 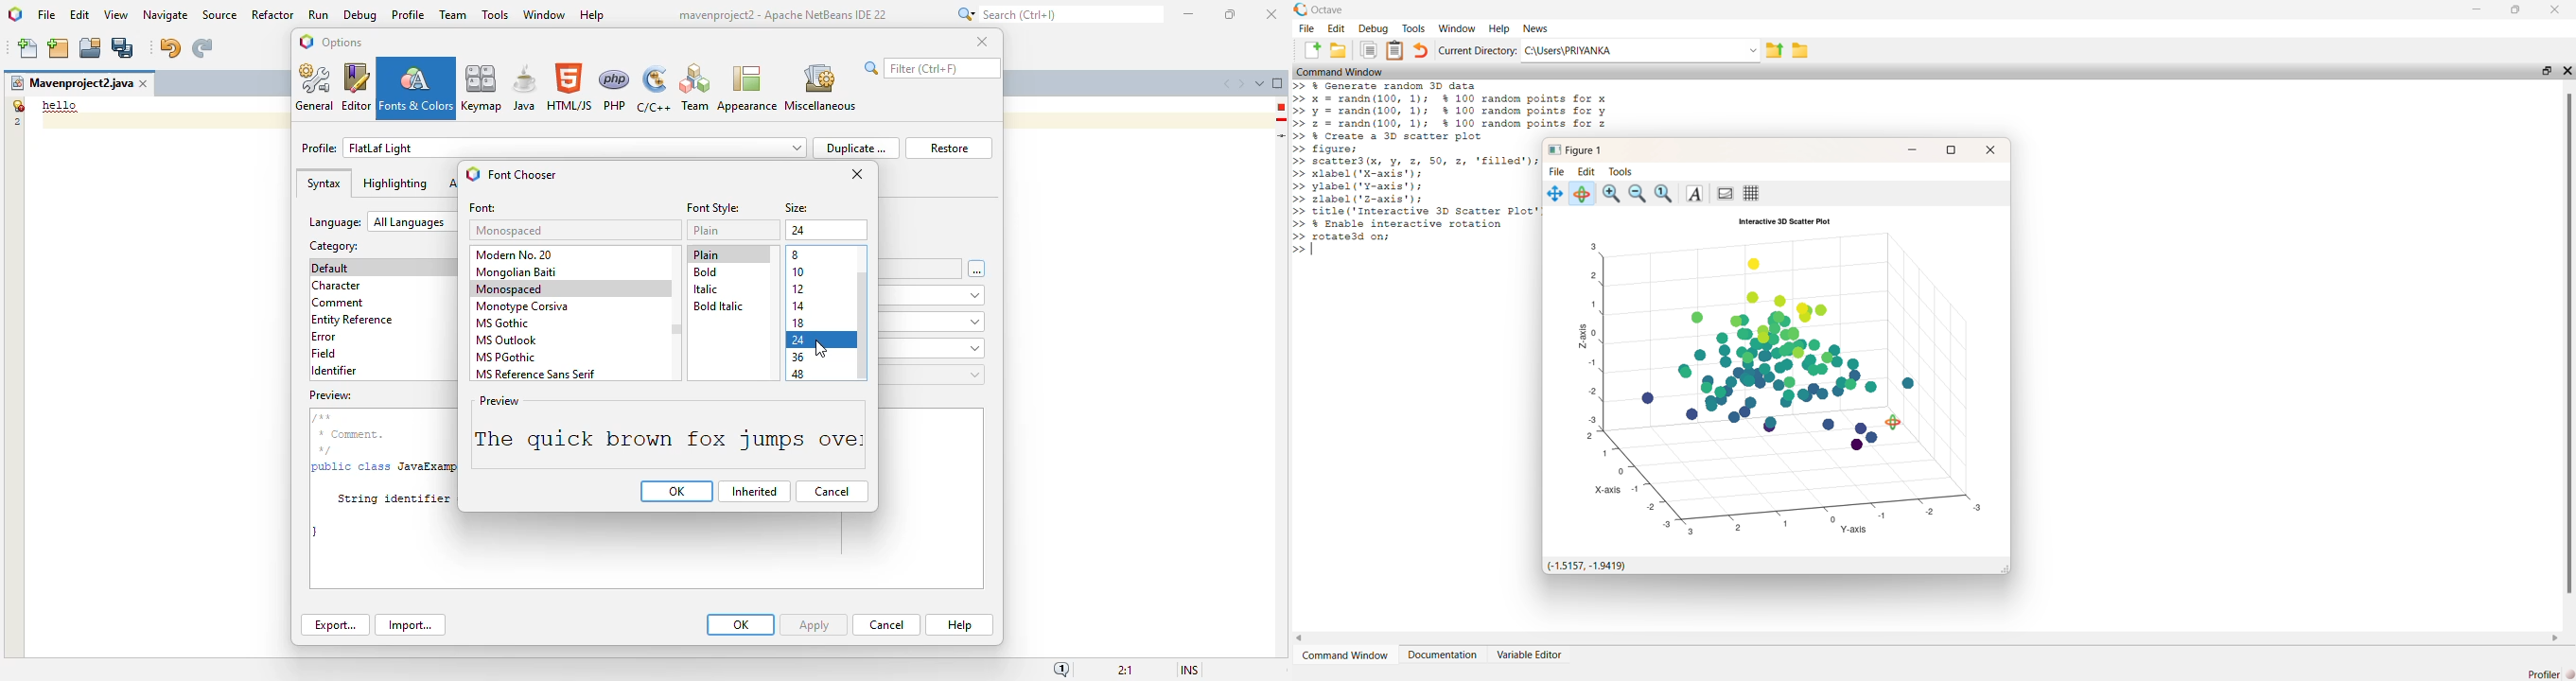 What do you see at coordinates (798, 323) in the screenshot?
I see `18` at bounding box center [798, 323].